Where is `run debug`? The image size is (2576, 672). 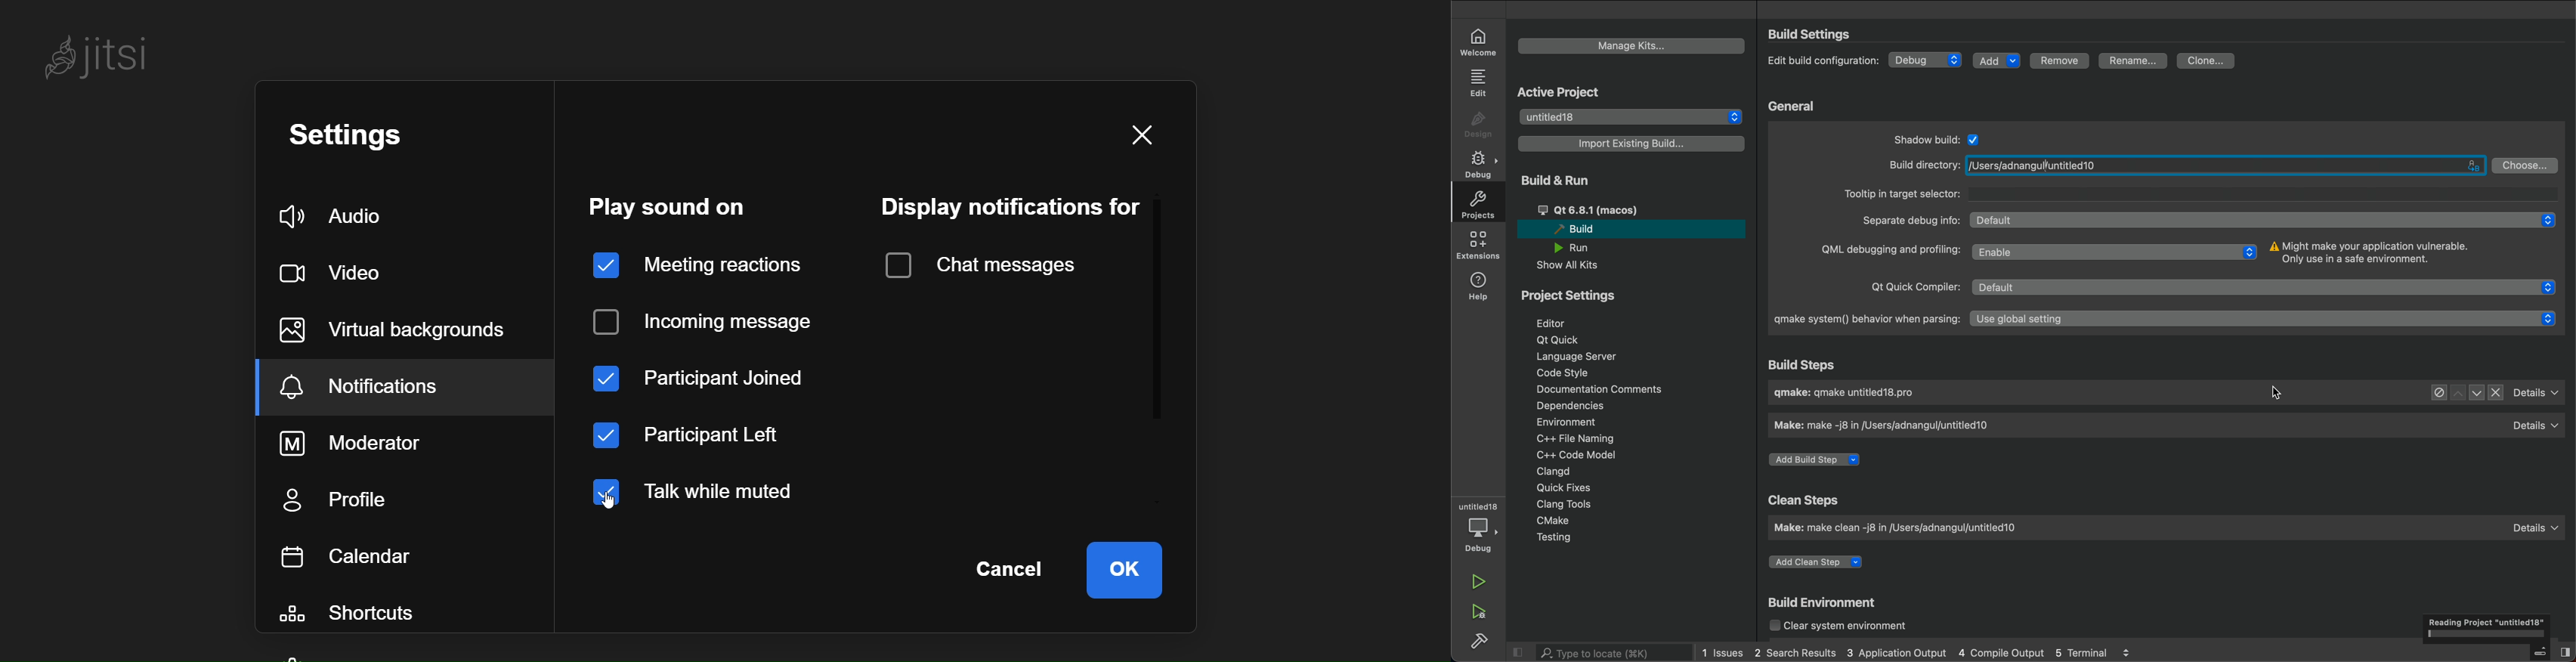
run debug is located at coordinates (1477, 613).